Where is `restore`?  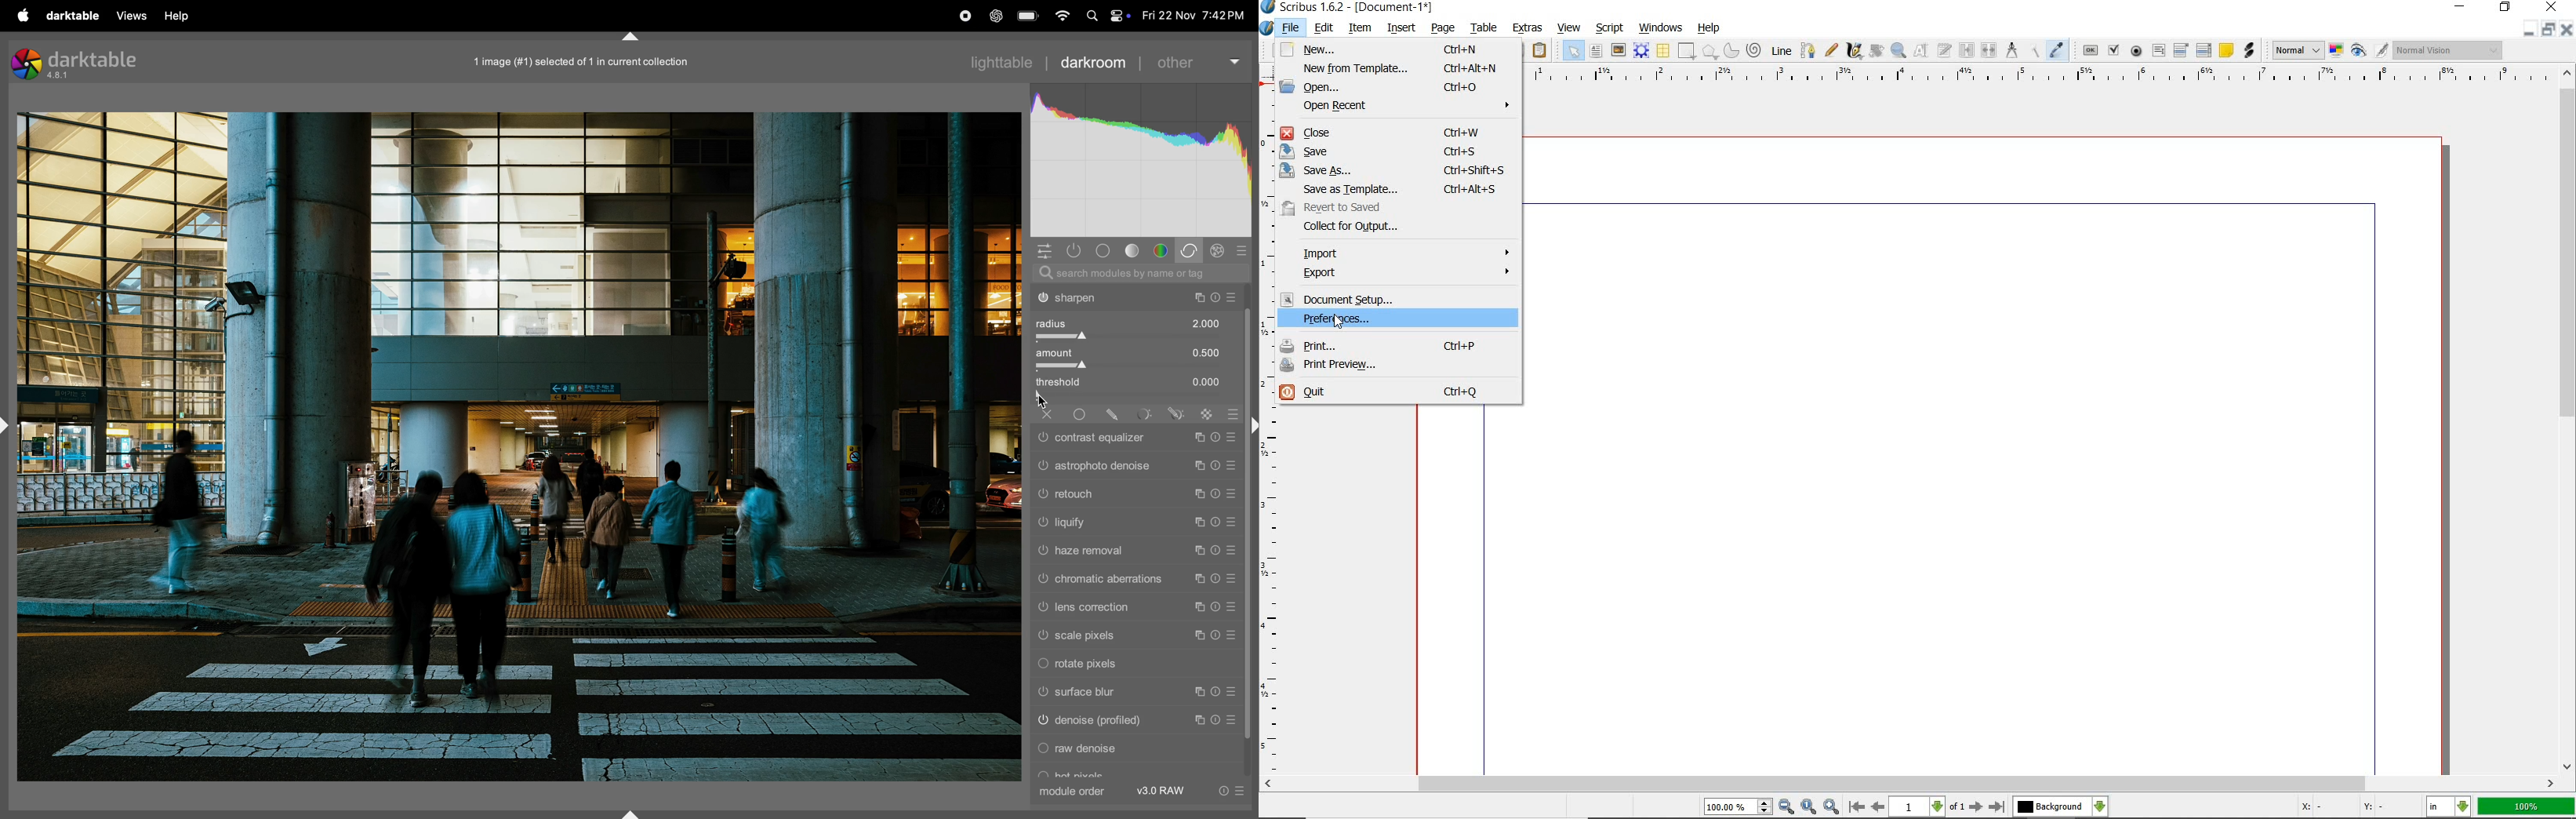 restore is located at coordinates (2527, 30).